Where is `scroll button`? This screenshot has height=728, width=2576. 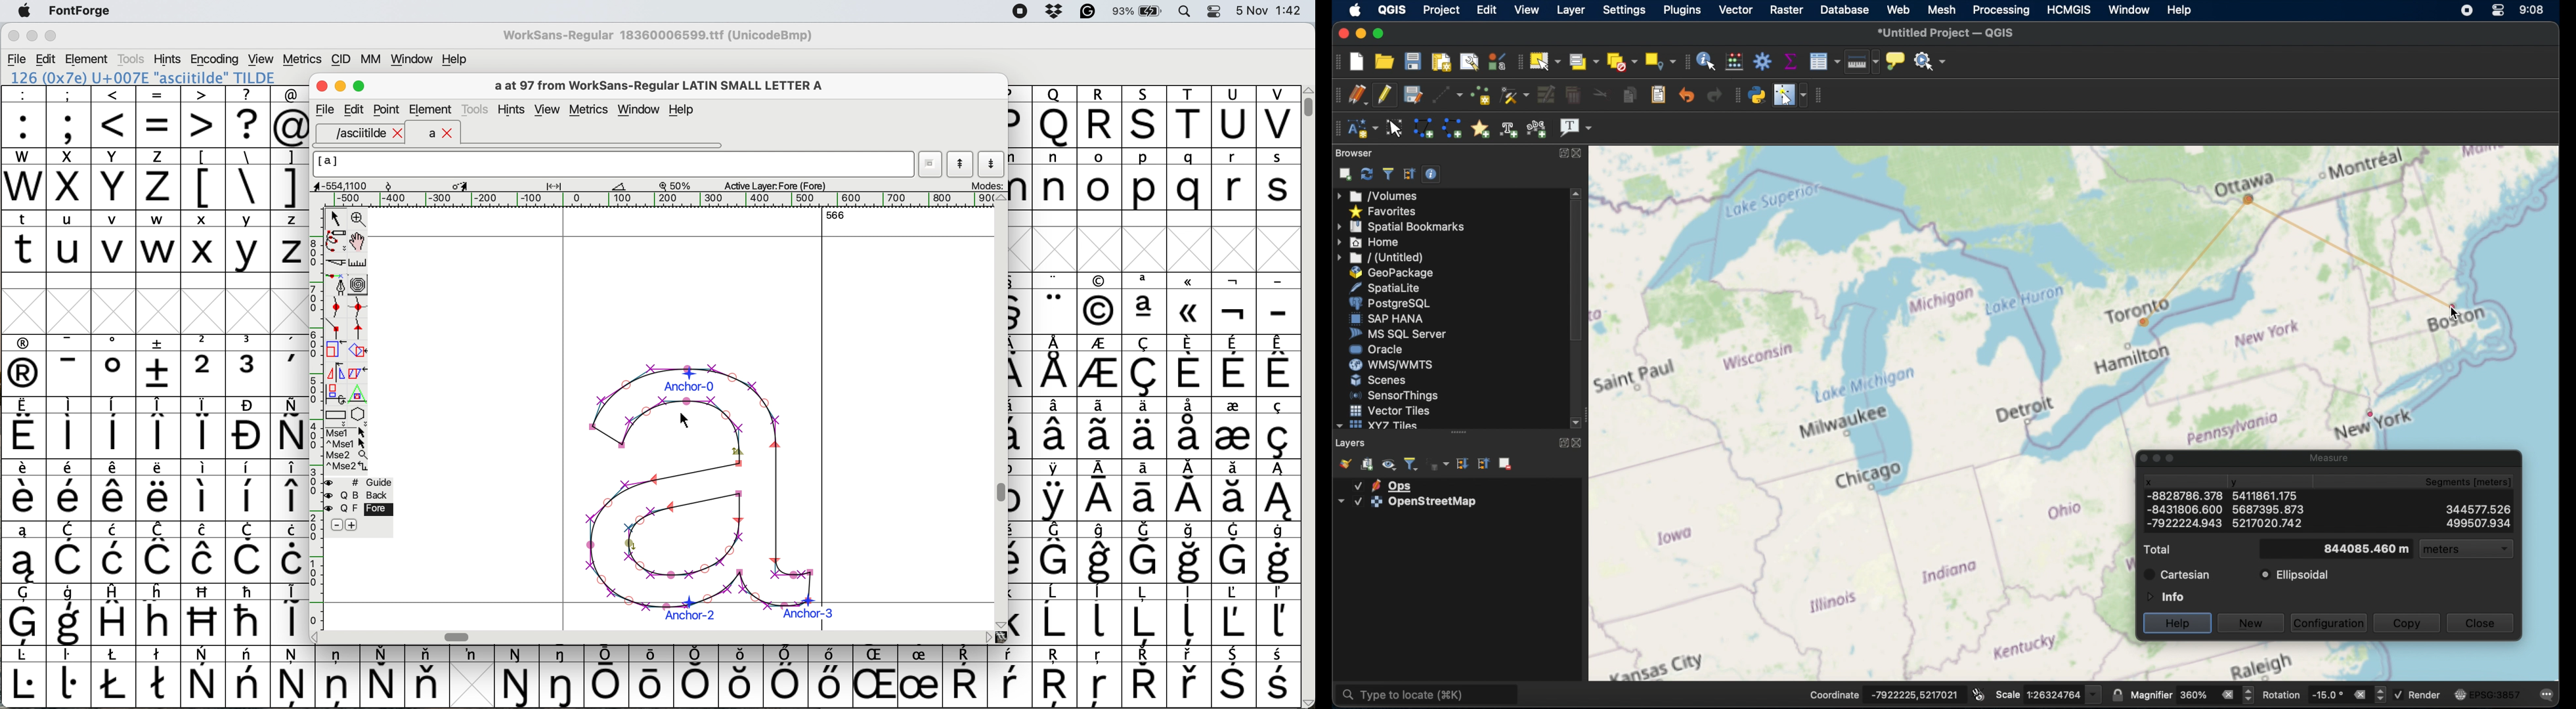 scroll button is located at coordinates (1307, 702).